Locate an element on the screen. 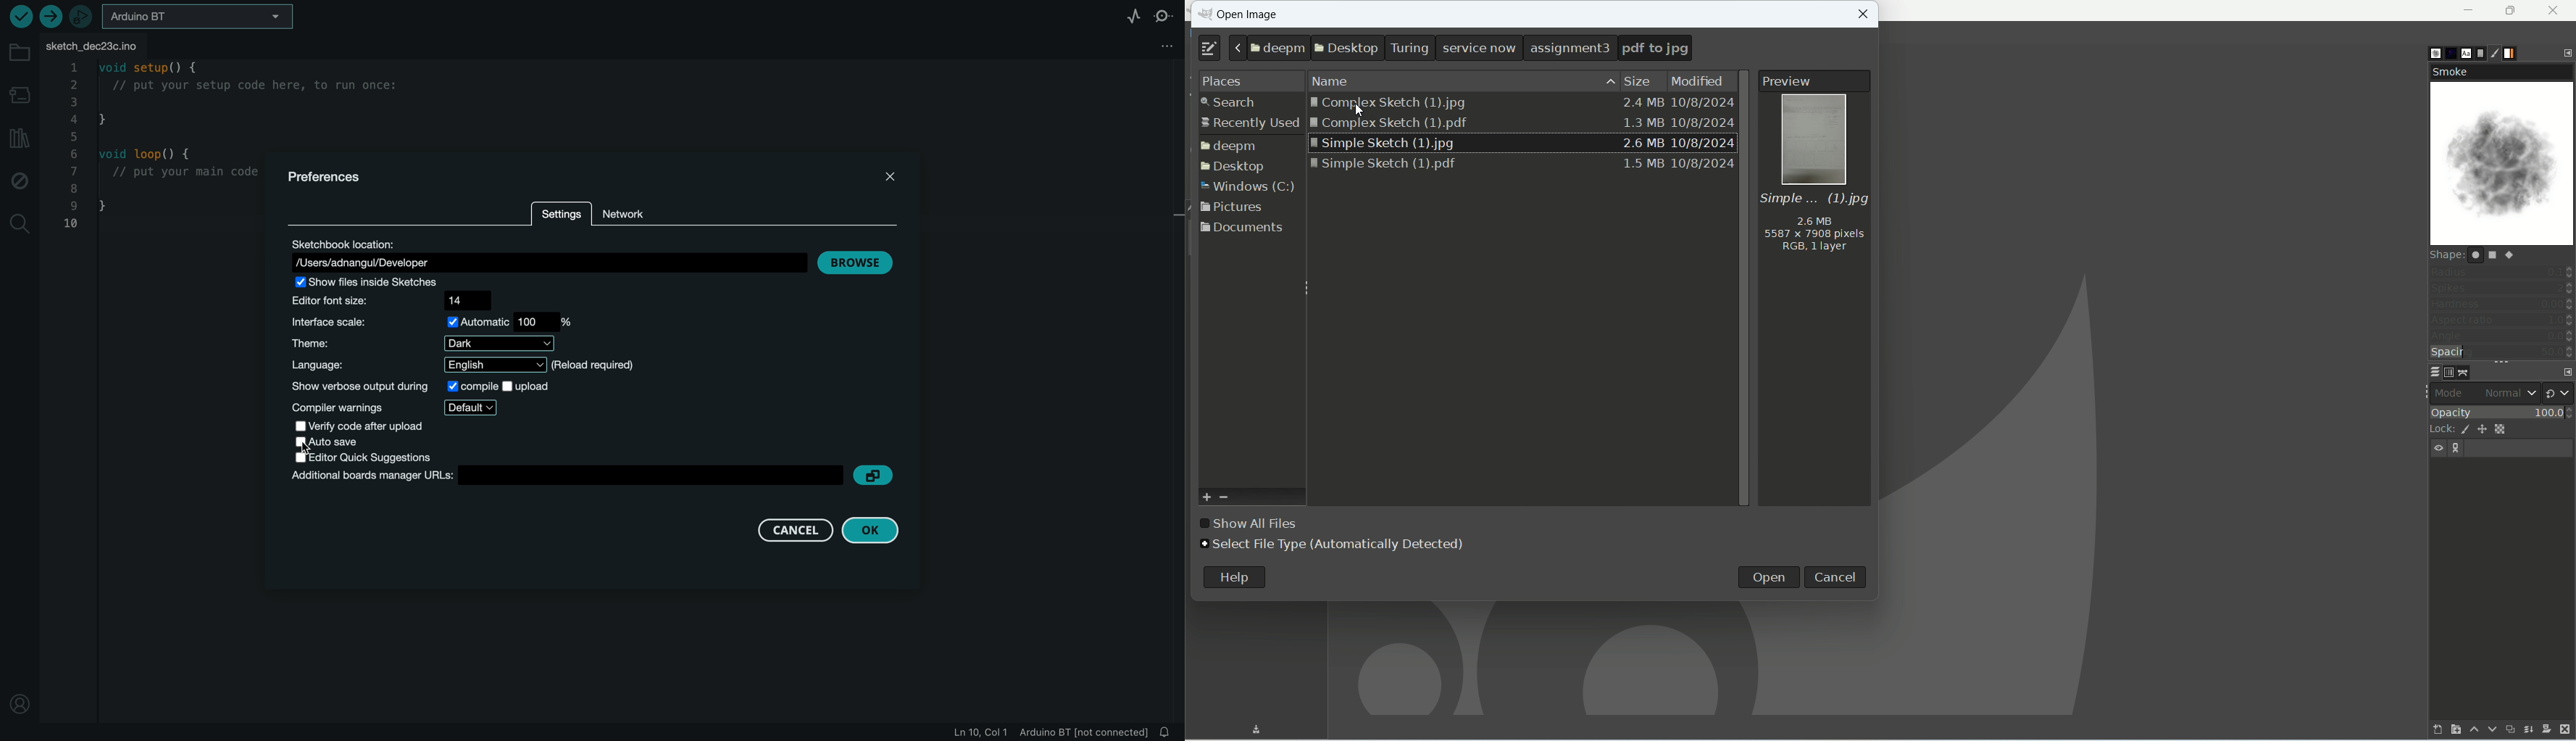  paths is located at coordinates (2467, 373).